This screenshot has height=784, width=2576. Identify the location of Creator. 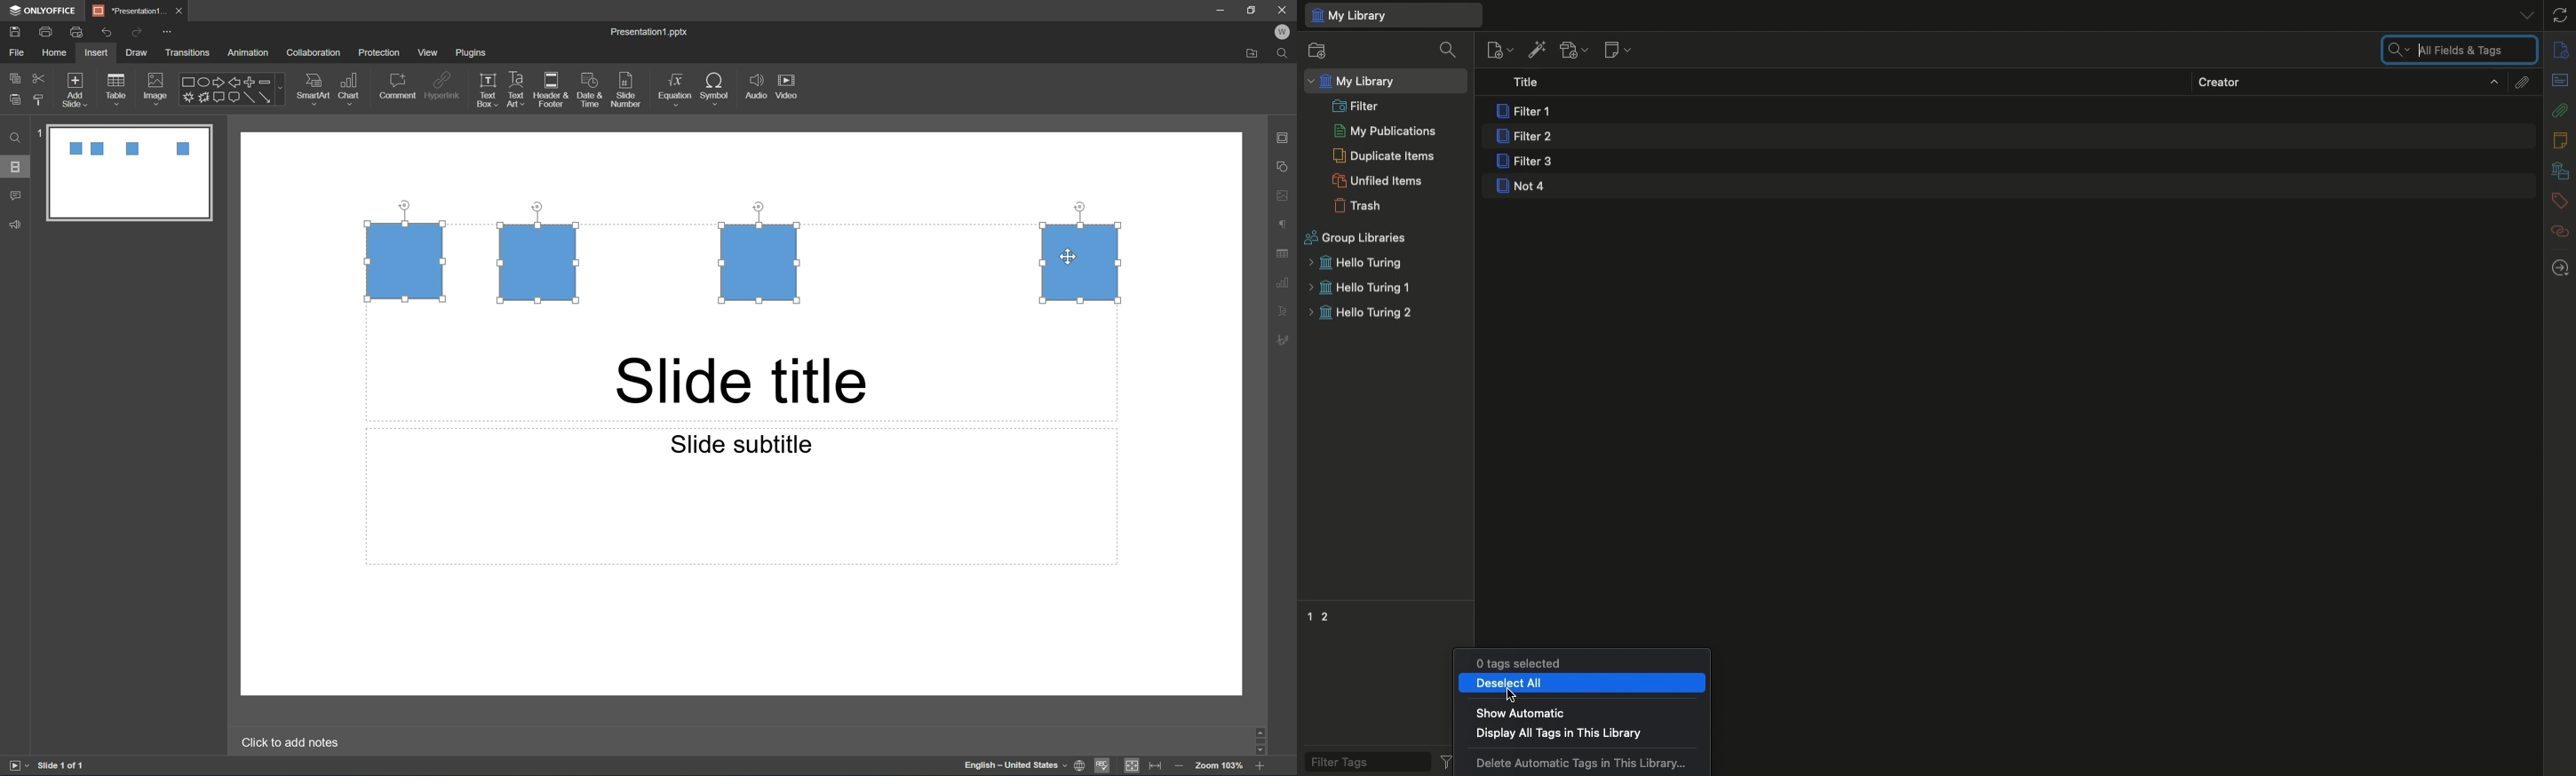
(2348, 81).